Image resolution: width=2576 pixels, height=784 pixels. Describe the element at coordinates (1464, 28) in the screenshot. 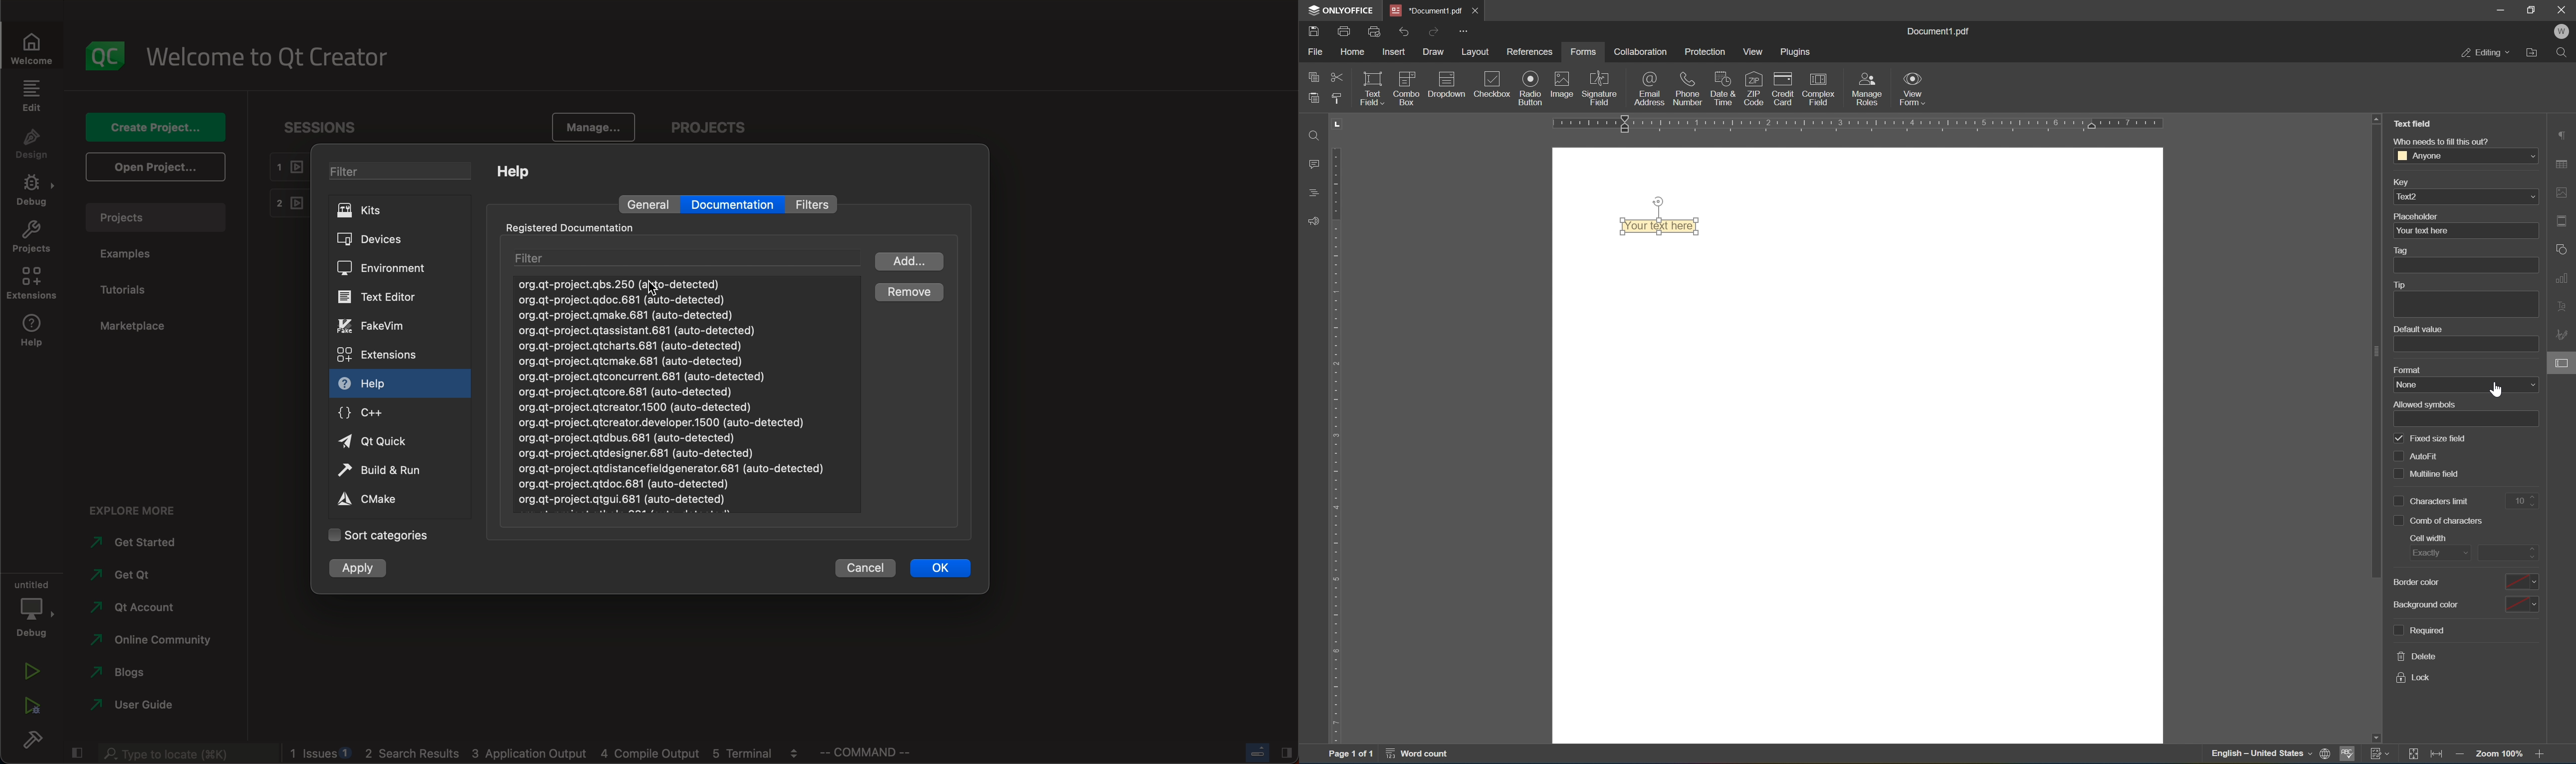

I see `customize quick access toolbar` at that location.